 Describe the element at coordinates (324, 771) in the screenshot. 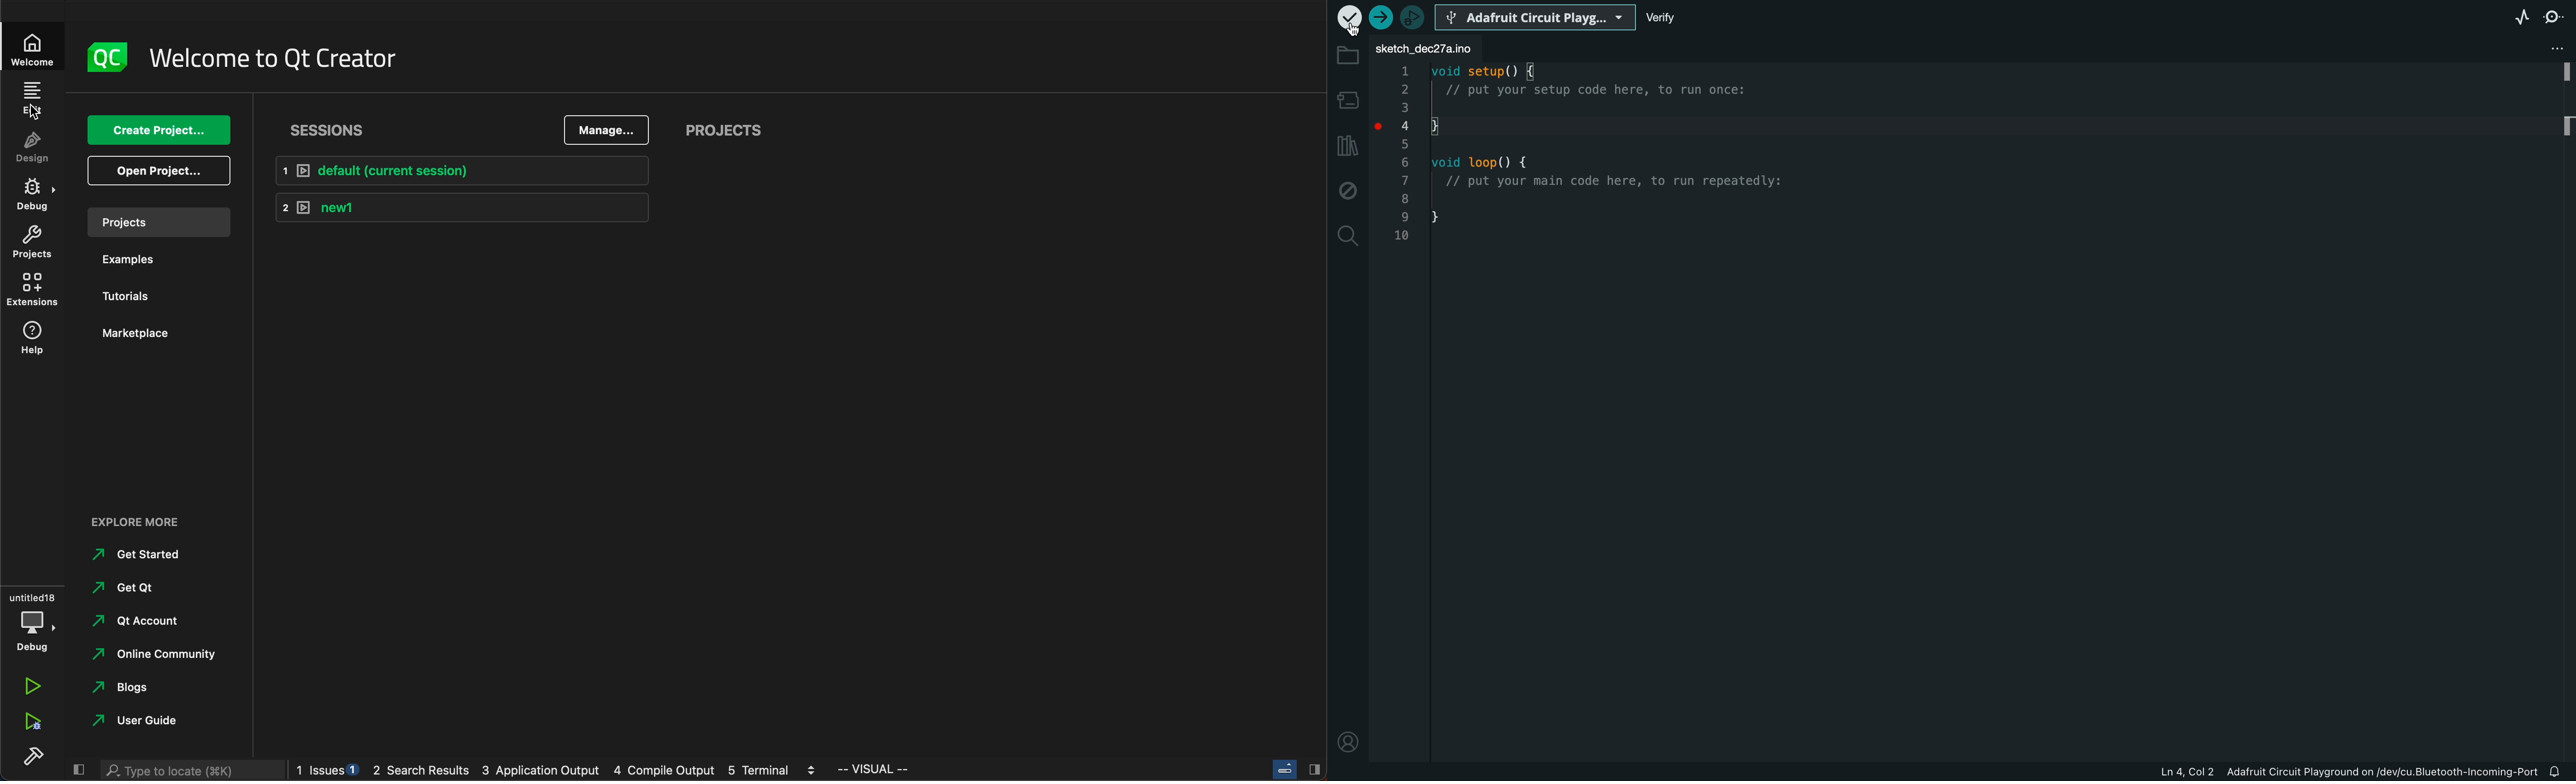

I see `issues` at that location.